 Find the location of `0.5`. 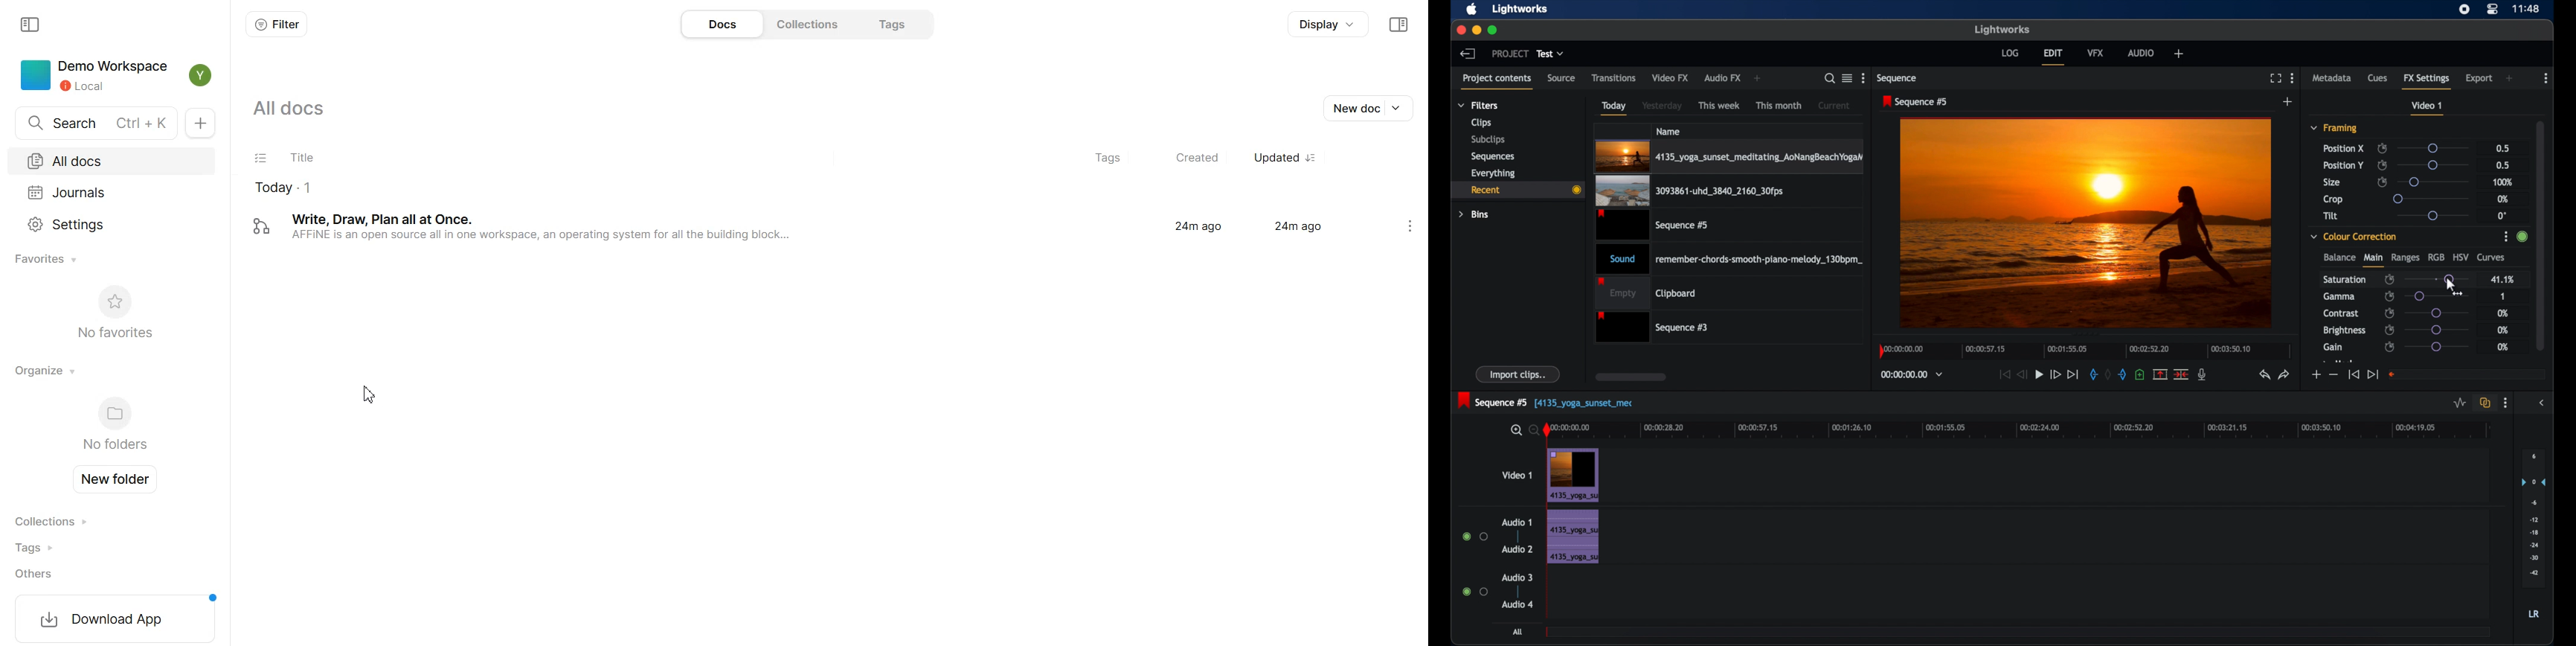

0.5 is located at coordinates (2502, 165).